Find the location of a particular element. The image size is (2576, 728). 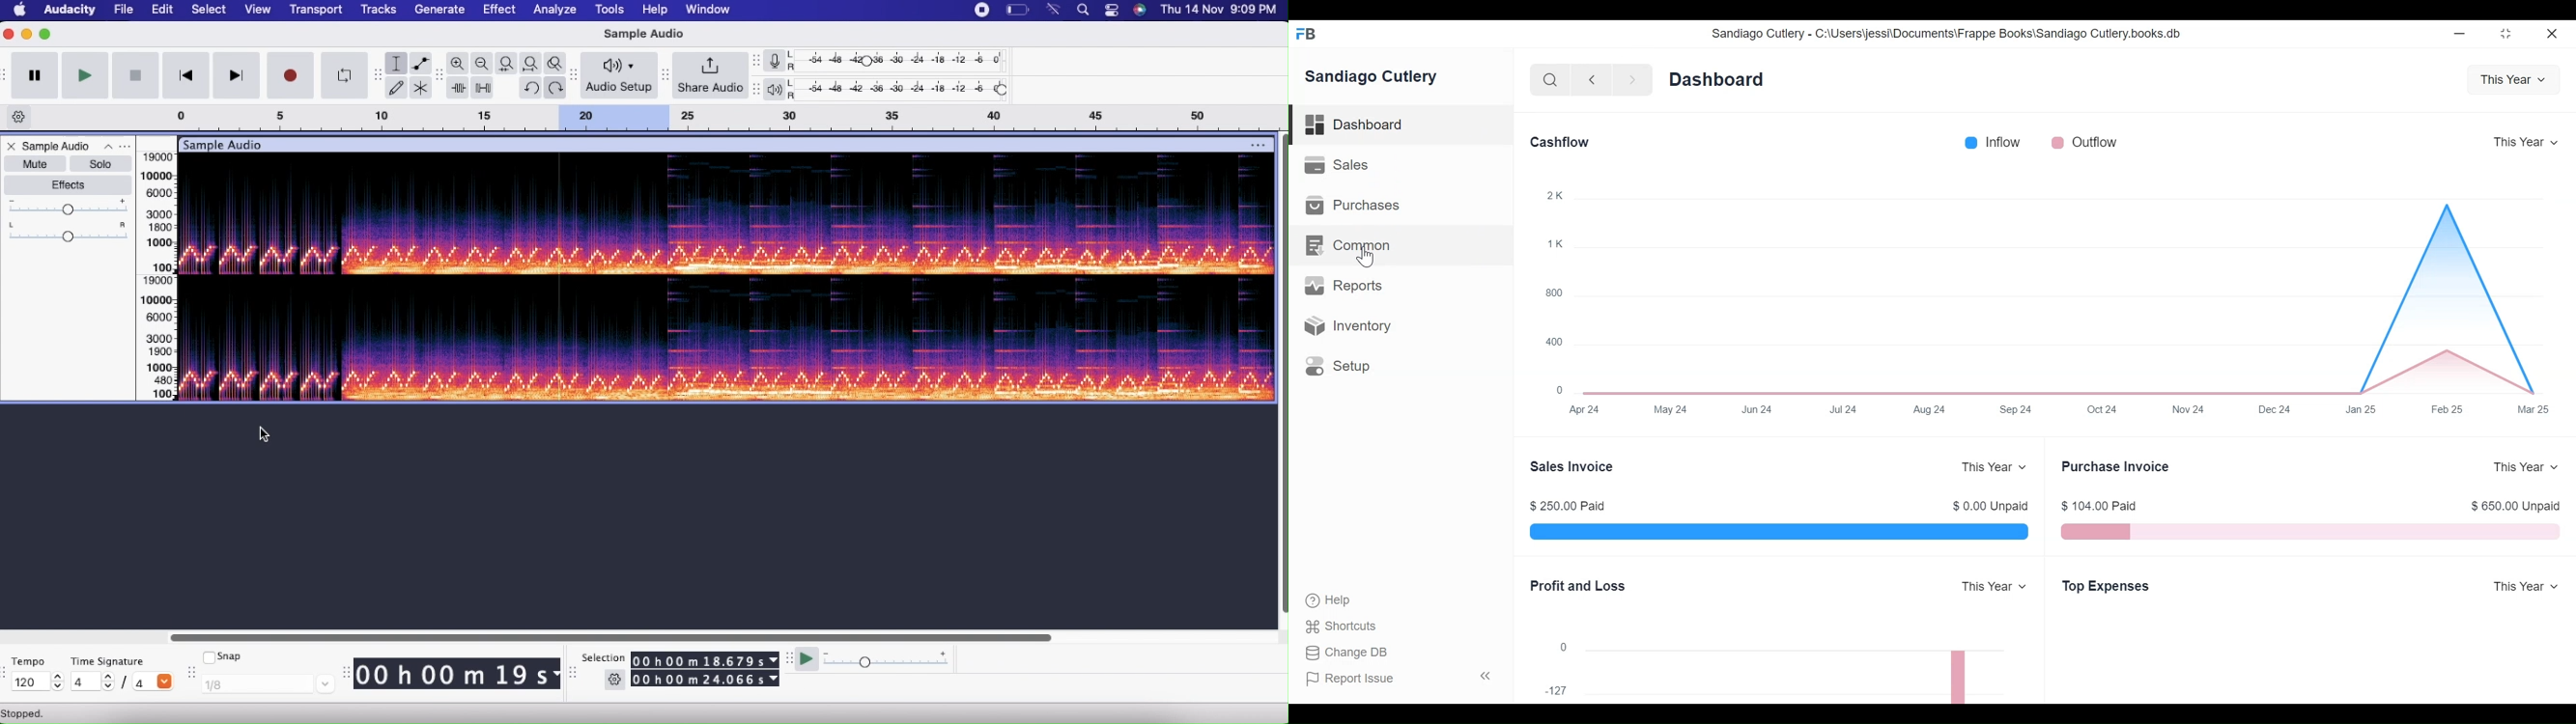

graph is located at coordinates (1771, 669).